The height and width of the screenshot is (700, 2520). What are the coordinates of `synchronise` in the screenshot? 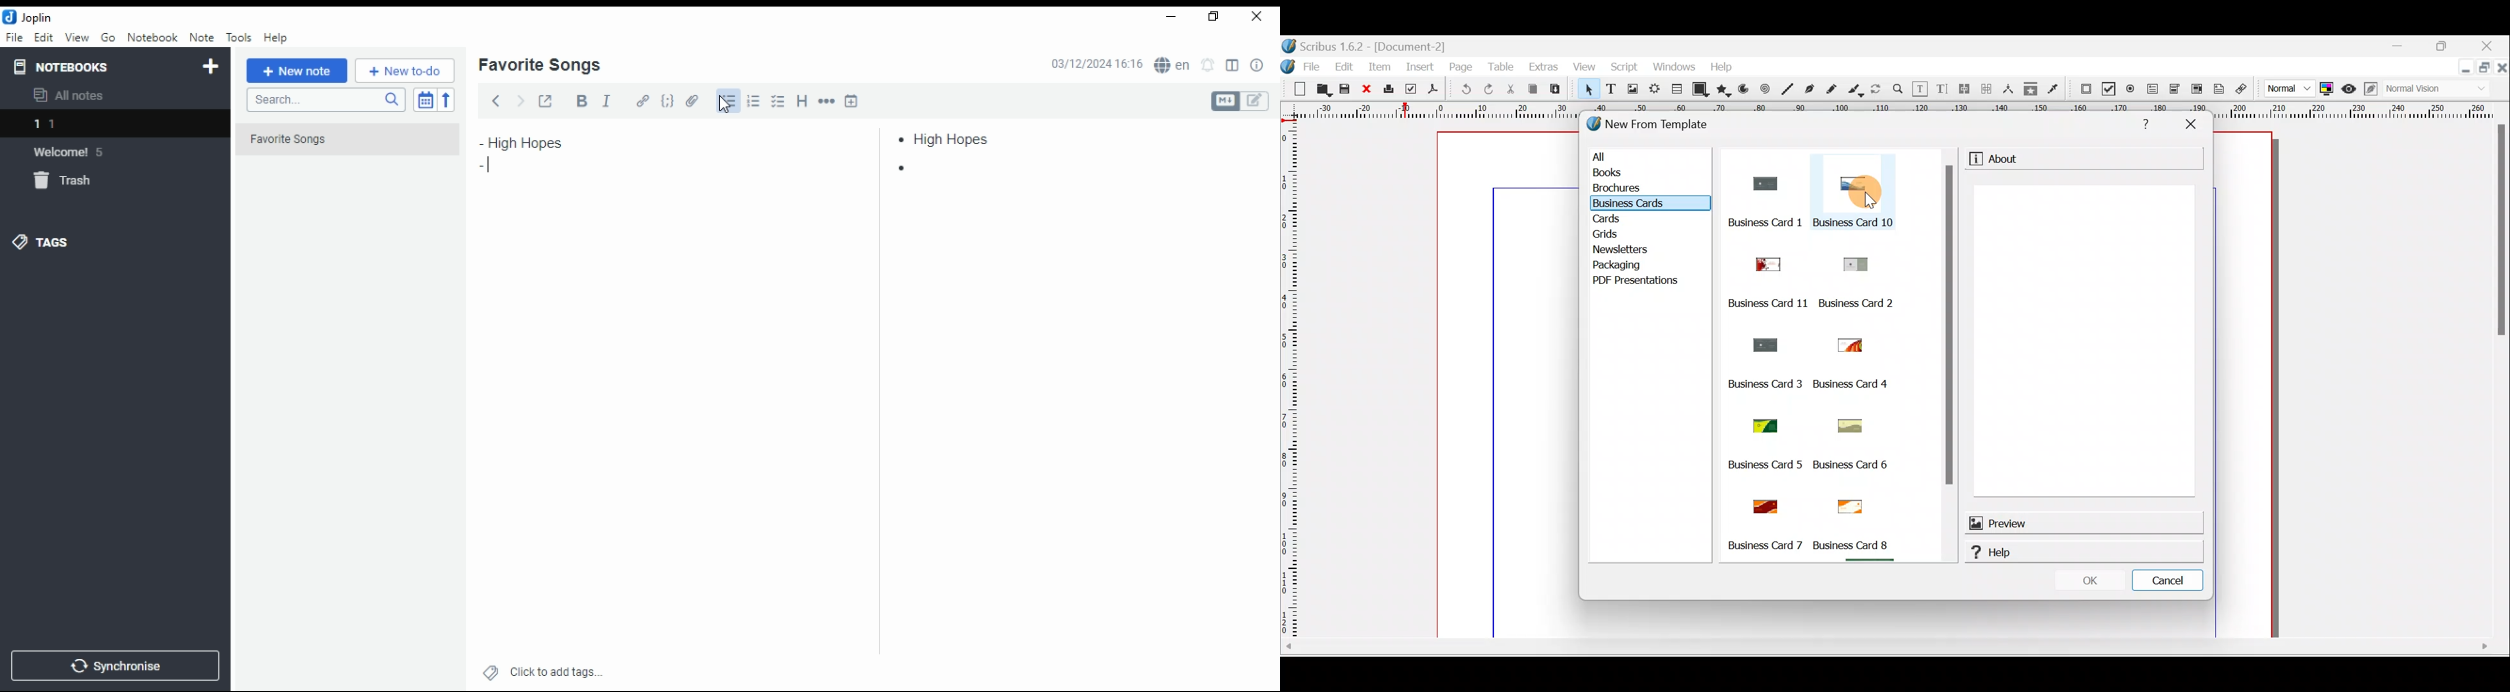 It's located at (112, 665).